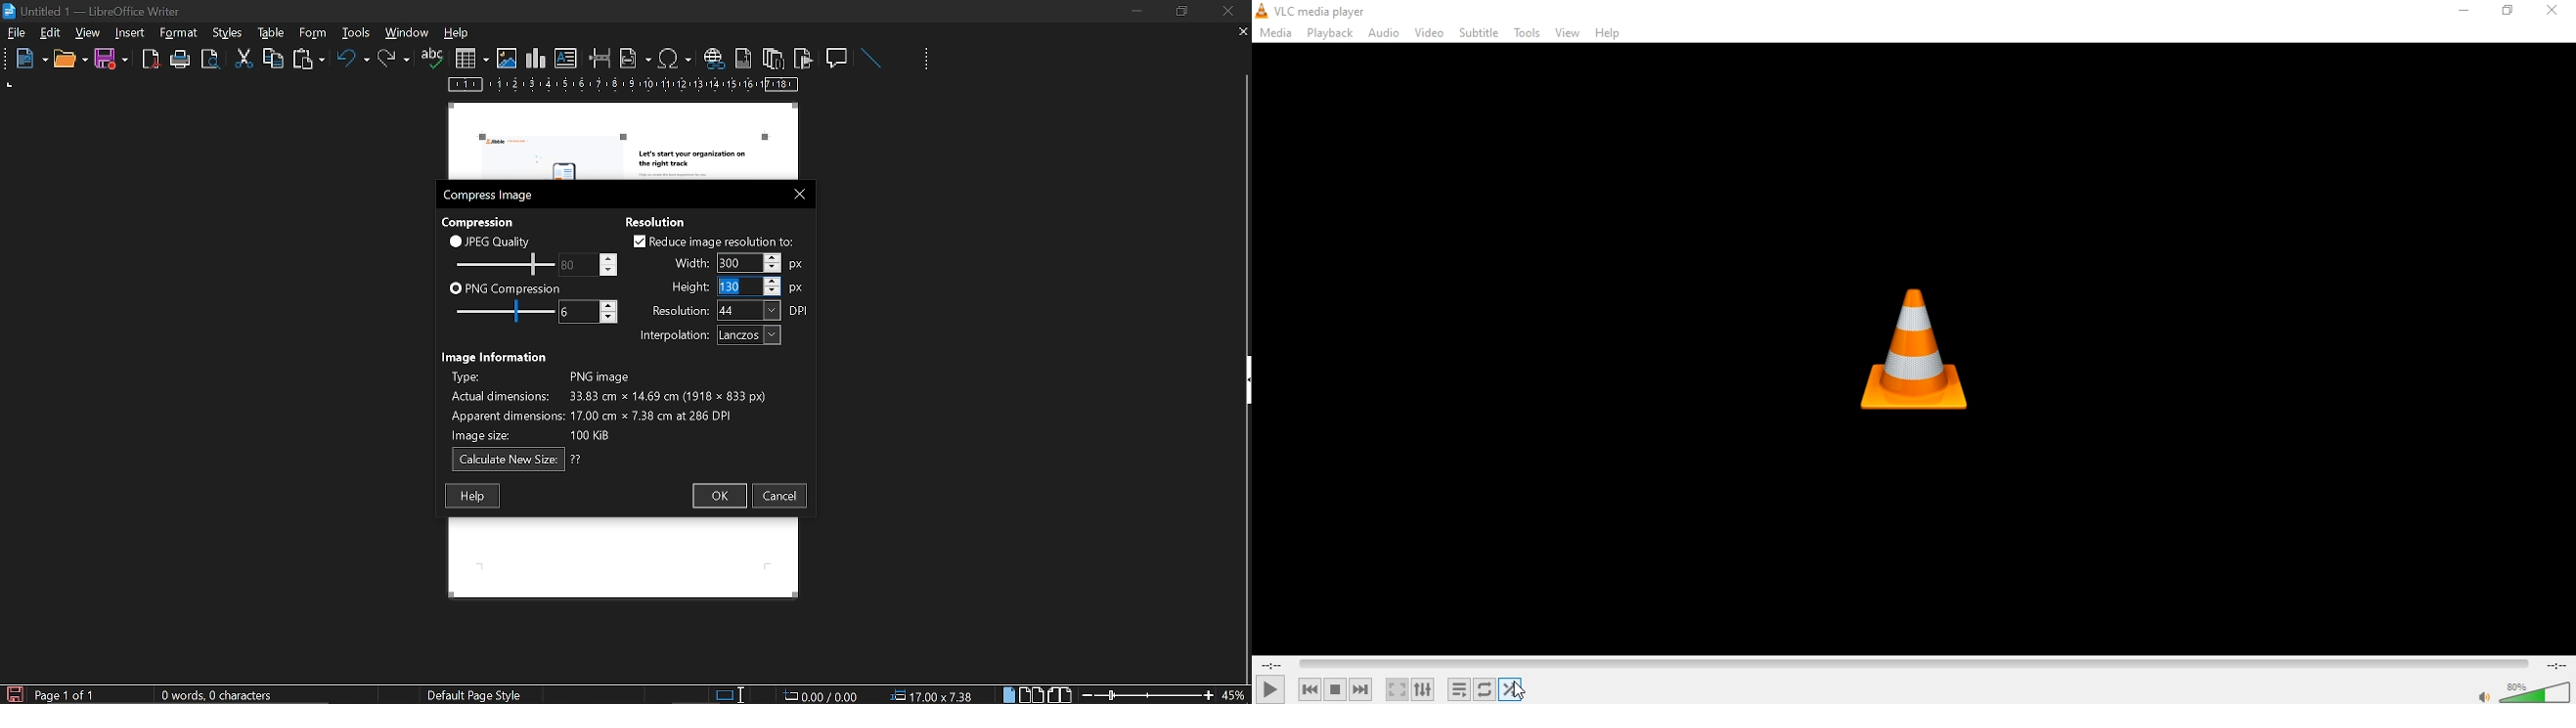  What do you see at coordinates (1613, 33) in the screenshot?
I see `help` at bounding box center [1613, 33].